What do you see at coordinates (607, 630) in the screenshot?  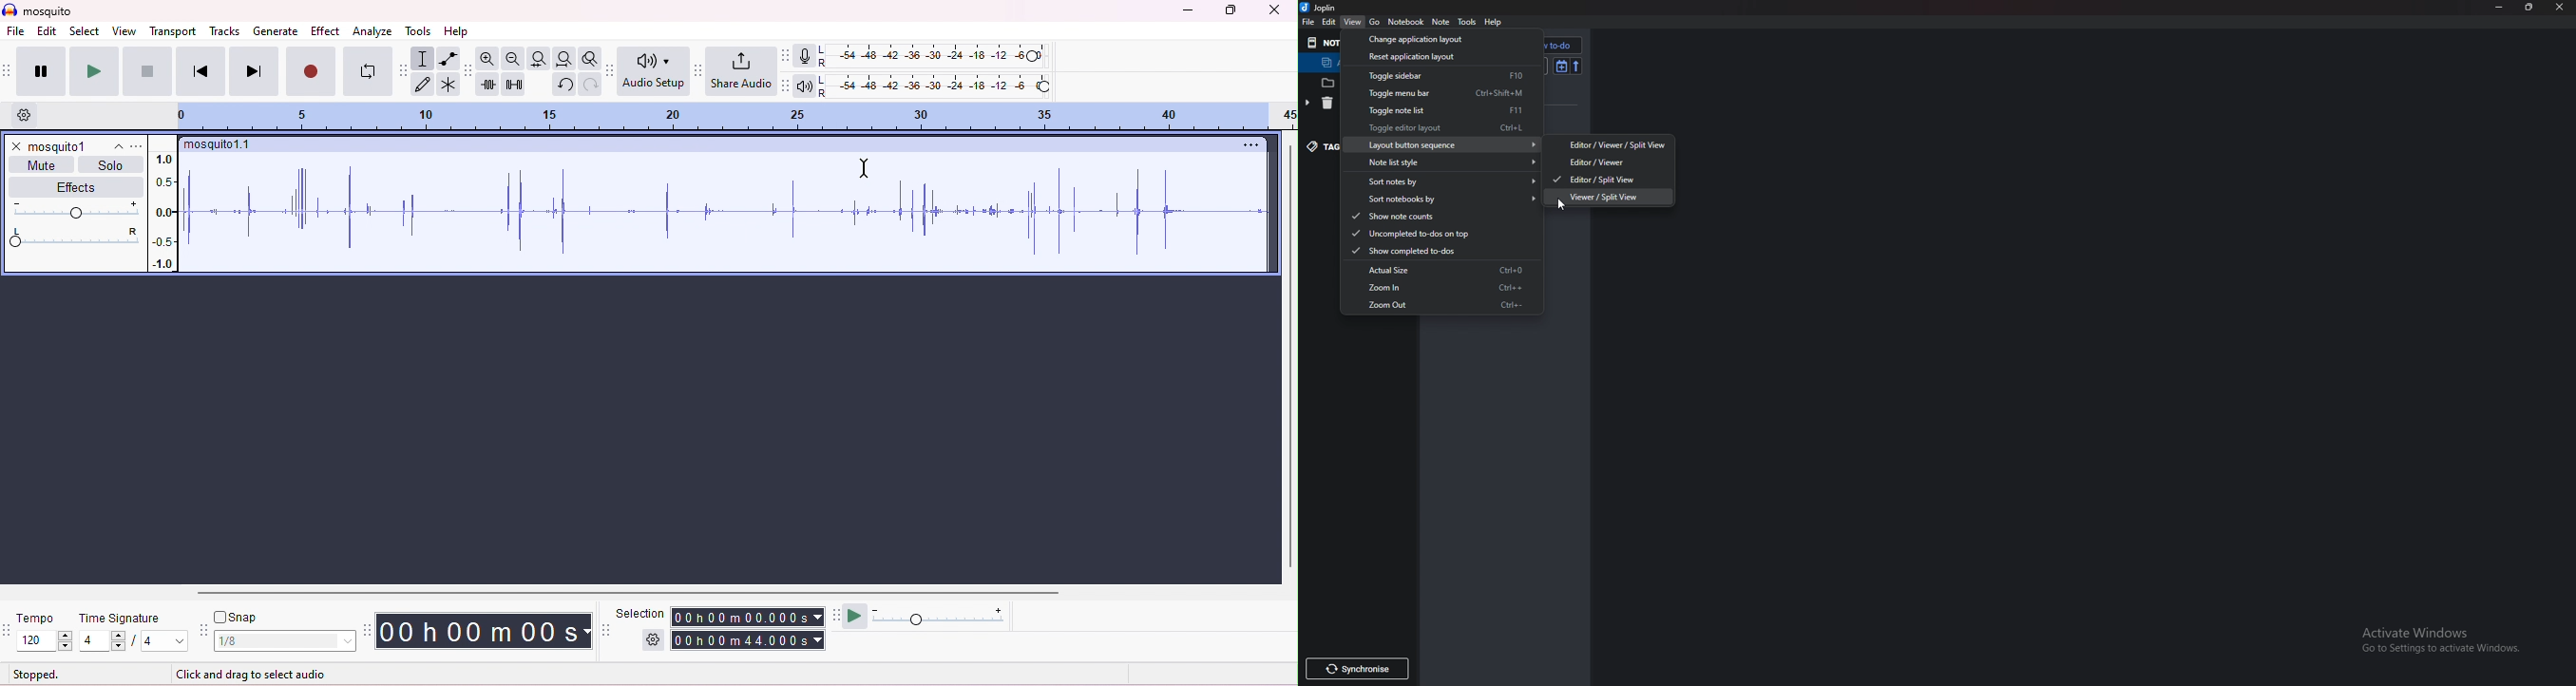 I see `selection tool bar` at bounding box center [607, 630].